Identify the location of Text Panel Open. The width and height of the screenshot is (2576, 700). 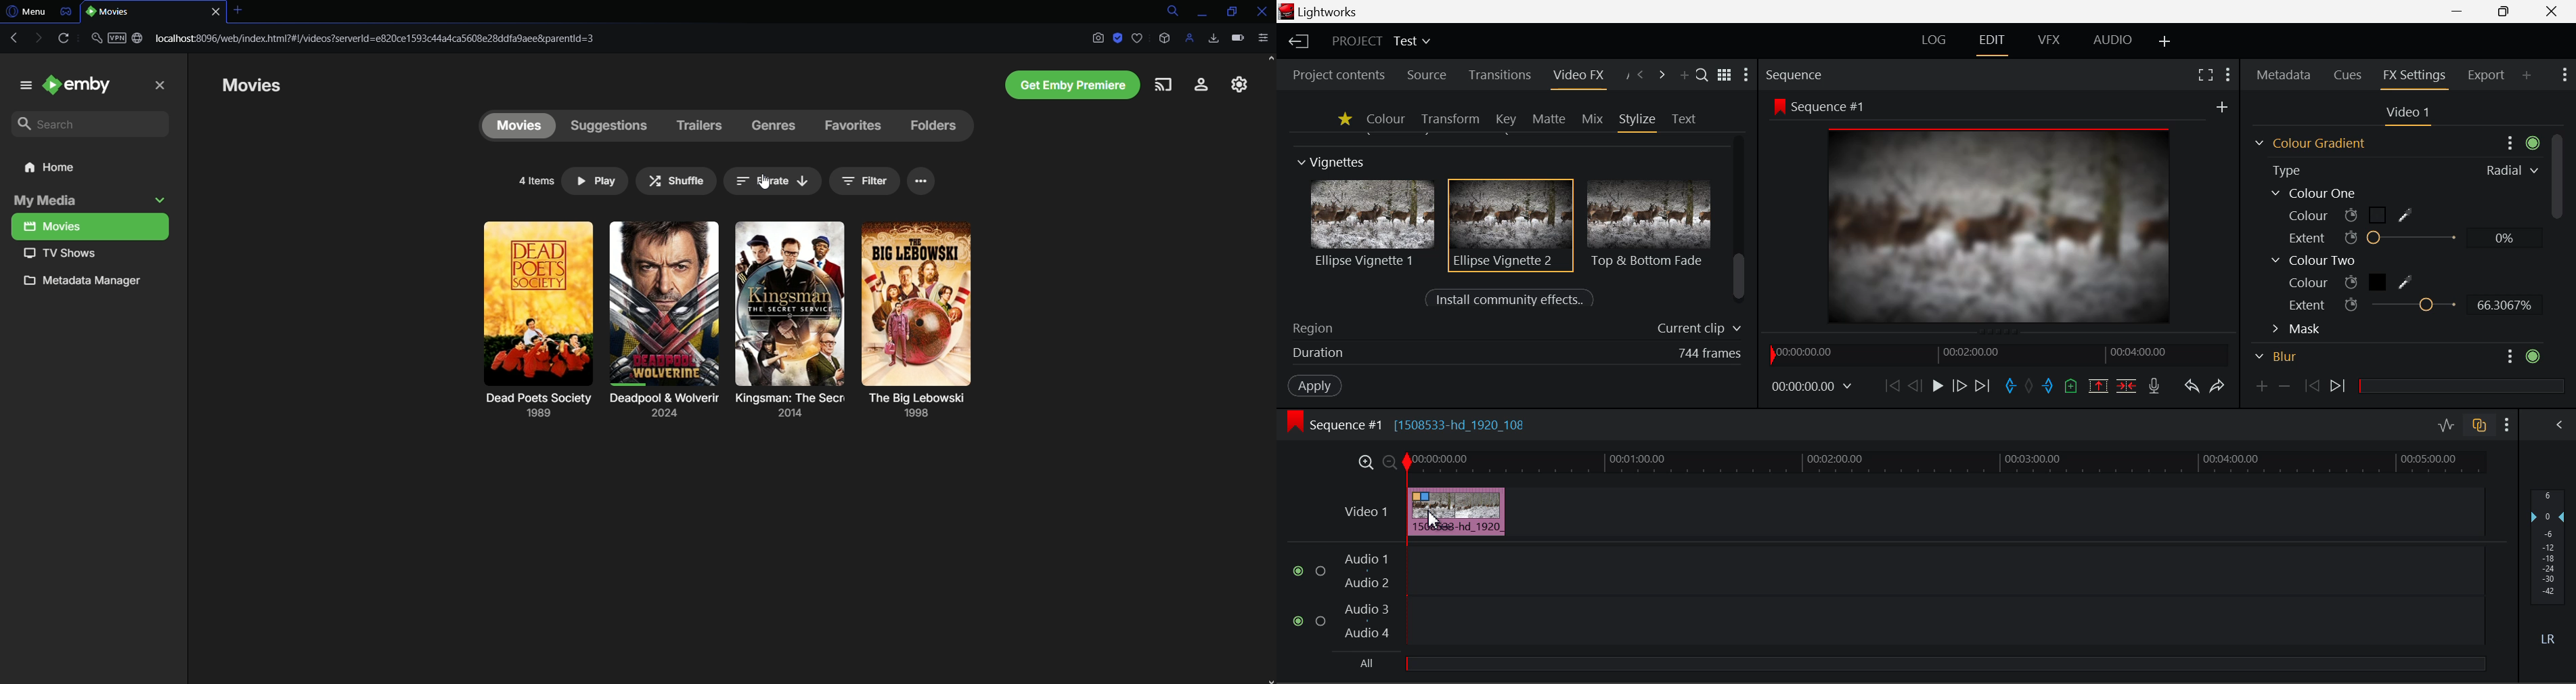
(1685, 118).